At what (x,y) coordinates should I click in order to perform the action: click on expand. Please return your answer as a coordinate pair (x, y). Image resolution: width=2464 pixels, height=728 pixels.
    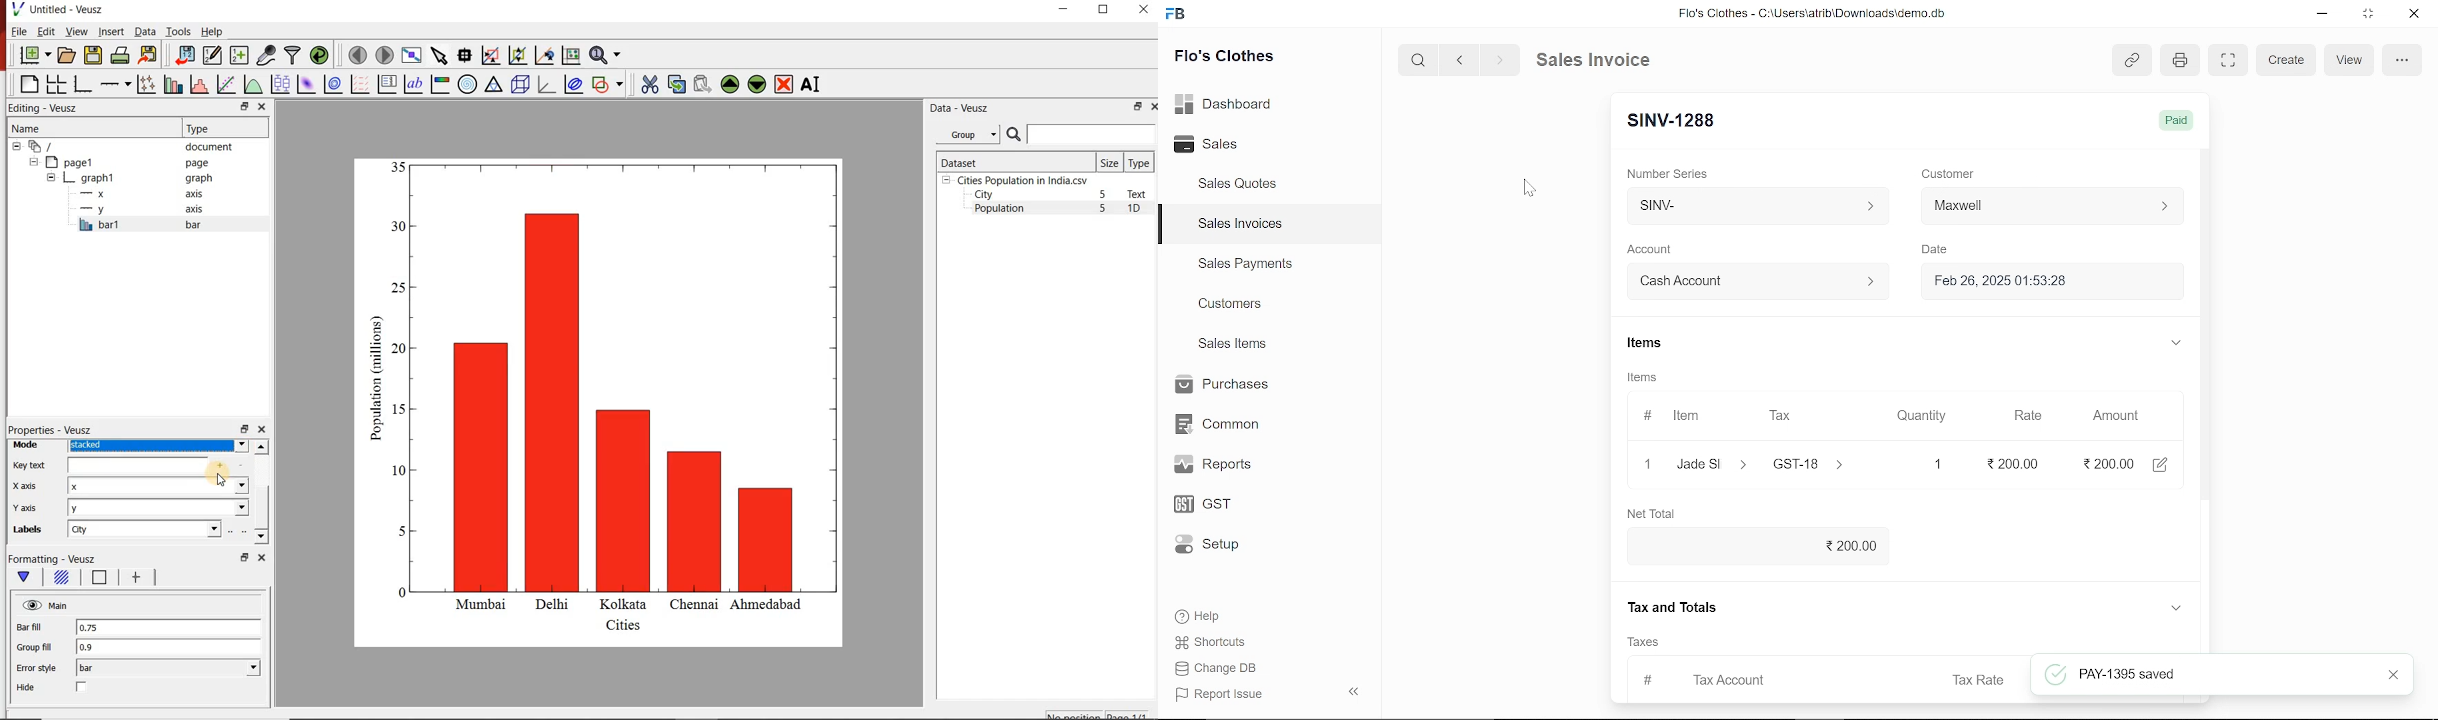
    Looking at the image, I should click on (2174, 341).